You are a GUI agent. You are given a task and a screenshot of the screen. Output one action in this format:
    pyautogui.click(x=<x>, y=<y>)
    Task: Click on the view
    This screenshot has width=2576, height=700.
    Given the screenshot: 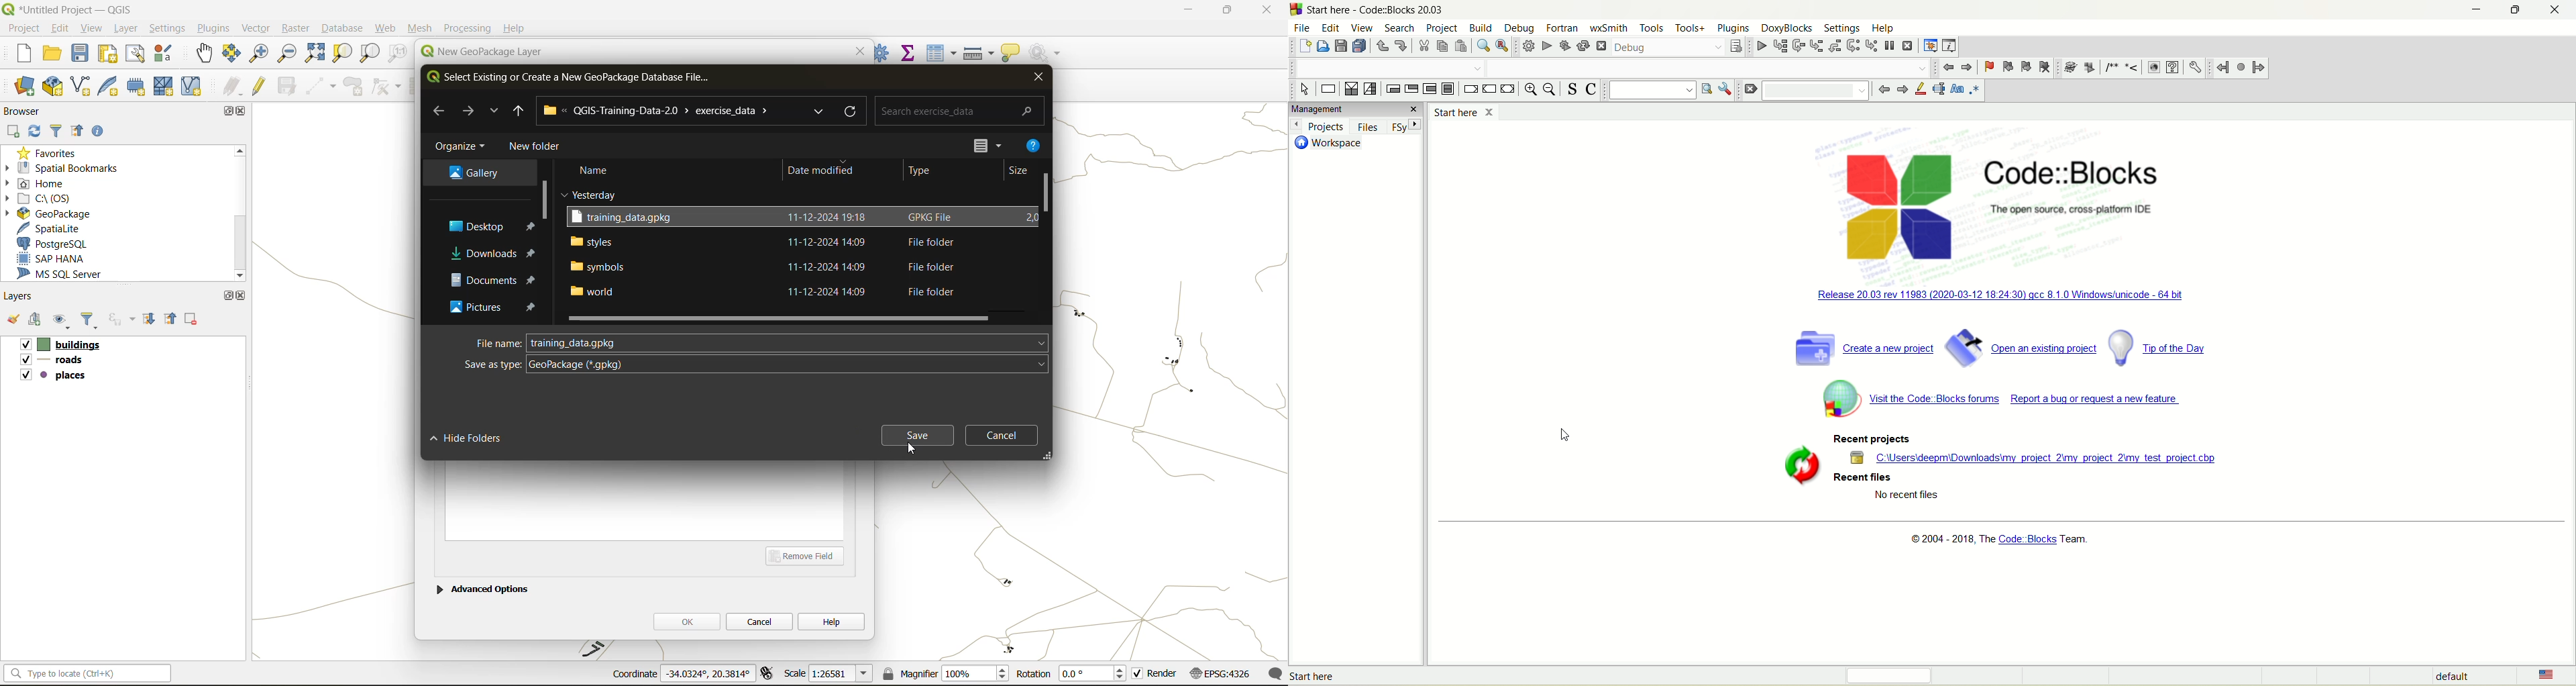 What is the action you would take?
    pyautogui.click(x=1365, y=30)
    